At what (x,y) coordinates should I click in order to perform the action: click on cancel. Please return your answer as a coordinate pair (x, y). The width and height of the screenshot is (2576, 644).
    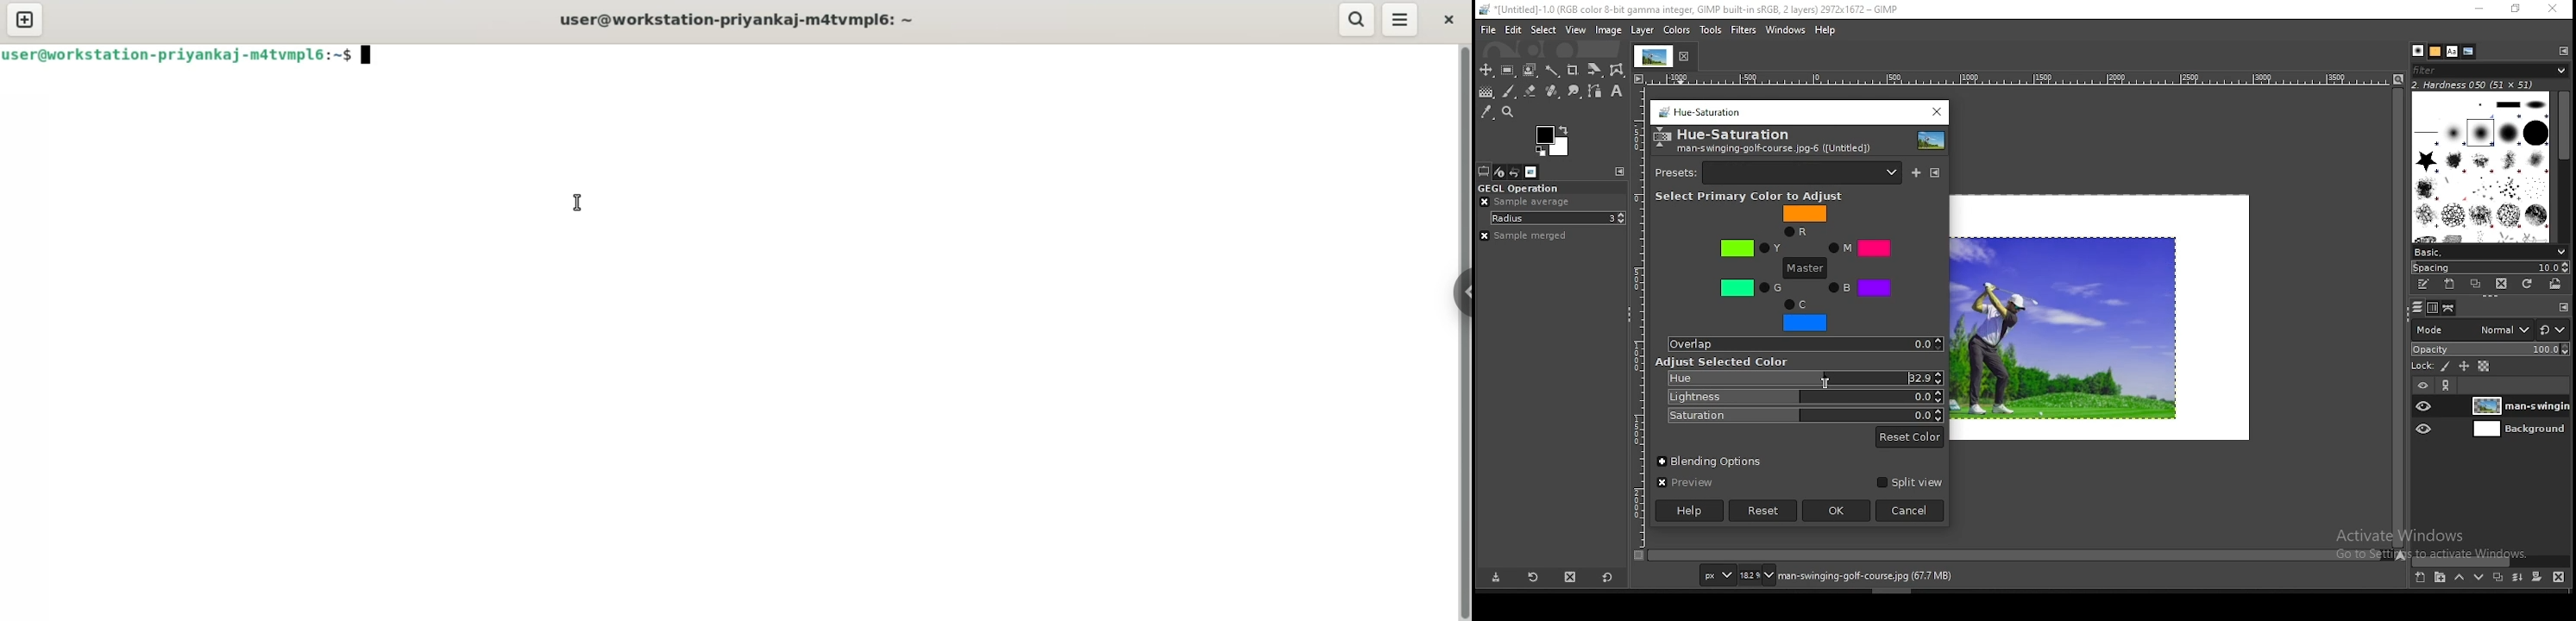
    Looking at the image, I should click on (1912, 510).